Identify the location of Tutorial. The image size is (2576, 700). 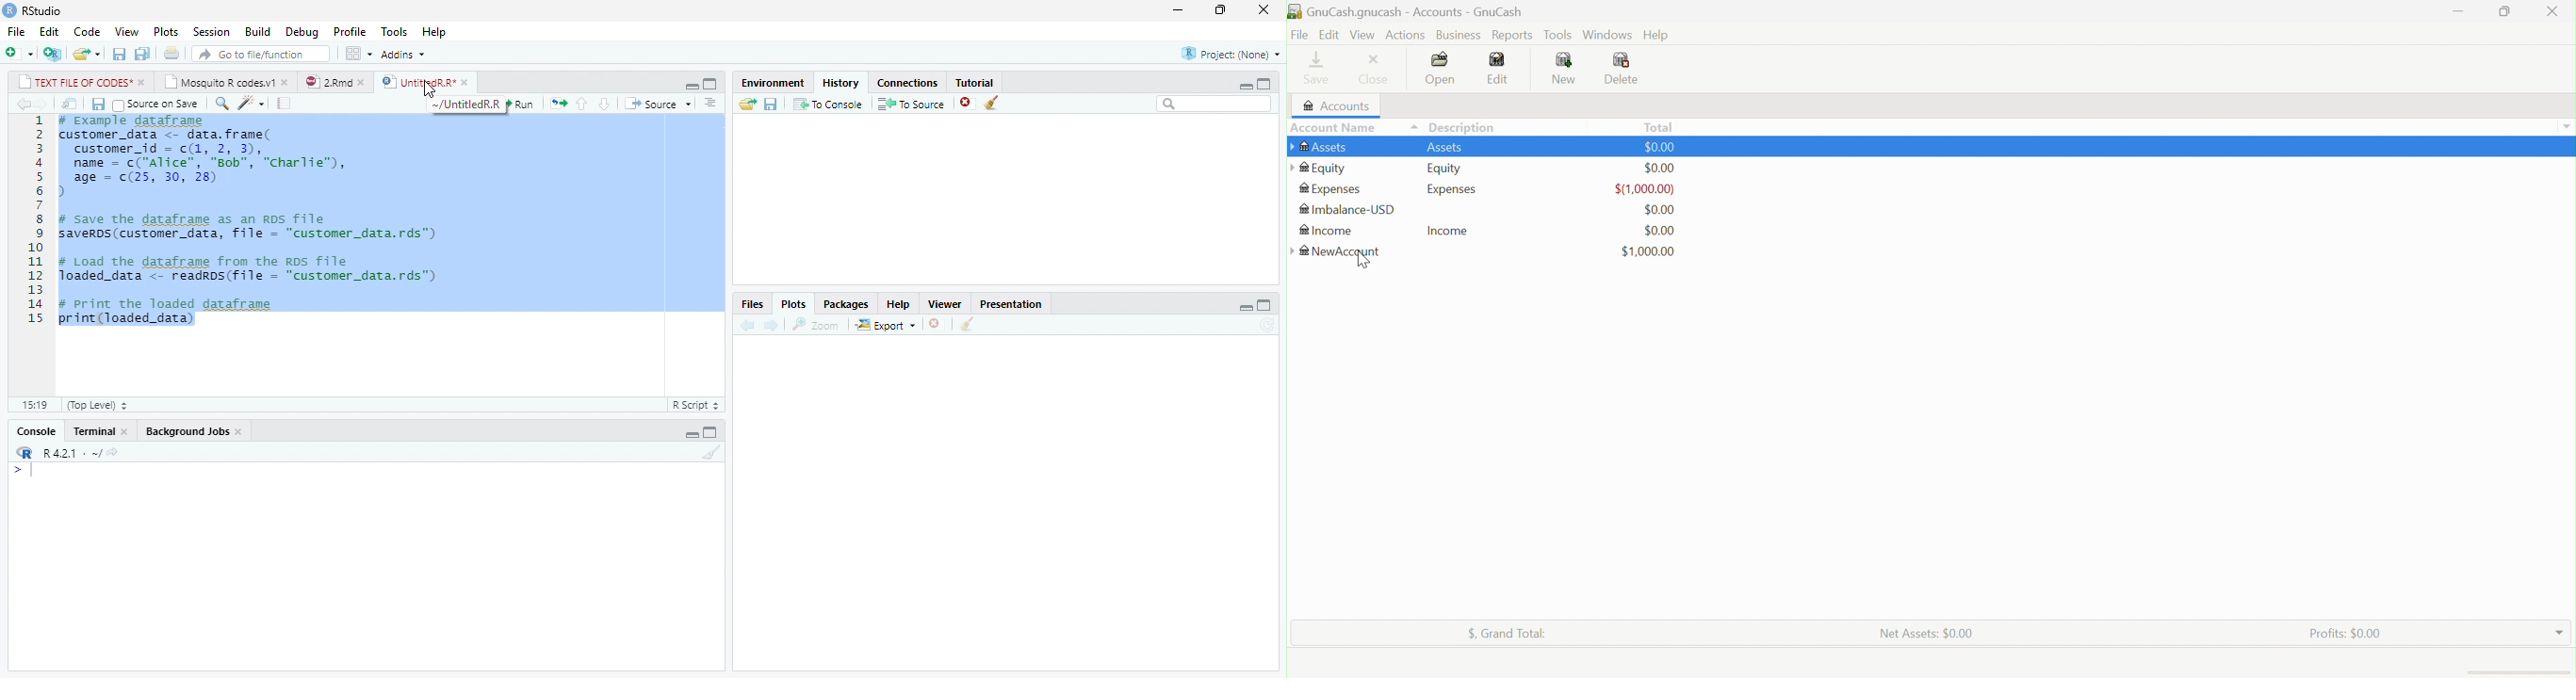
(976, 82).